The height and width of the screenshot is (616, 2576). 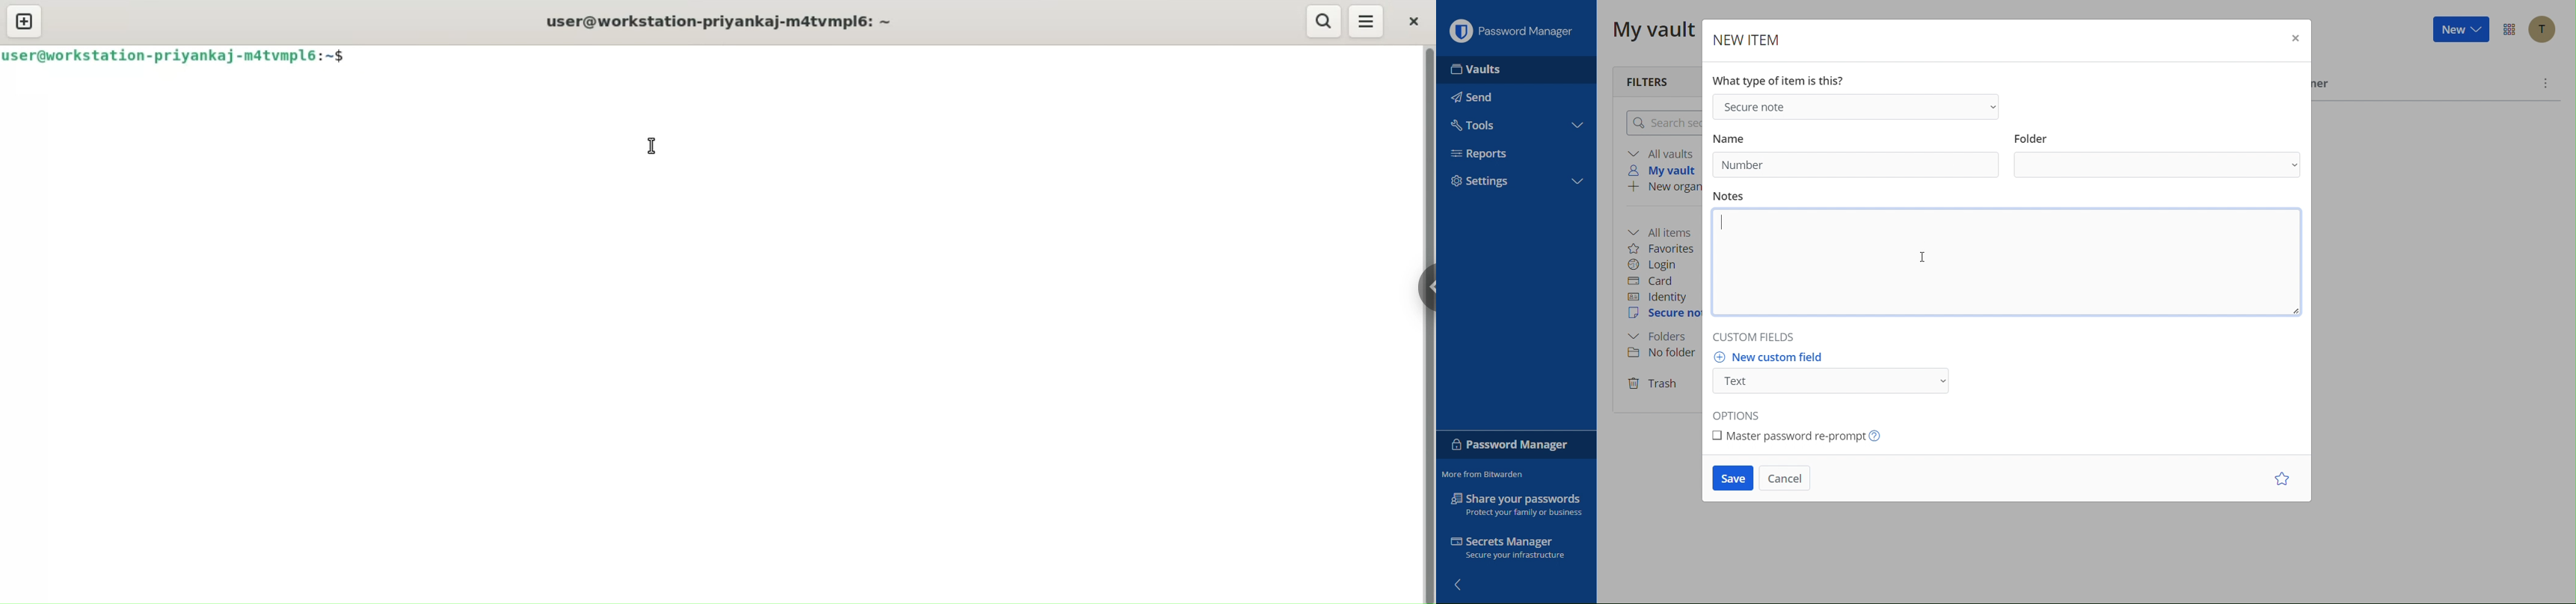 What do you see at coordinates (1657, 264) in the screenshot?
I see `Login` at bounding box center [1657, 264].